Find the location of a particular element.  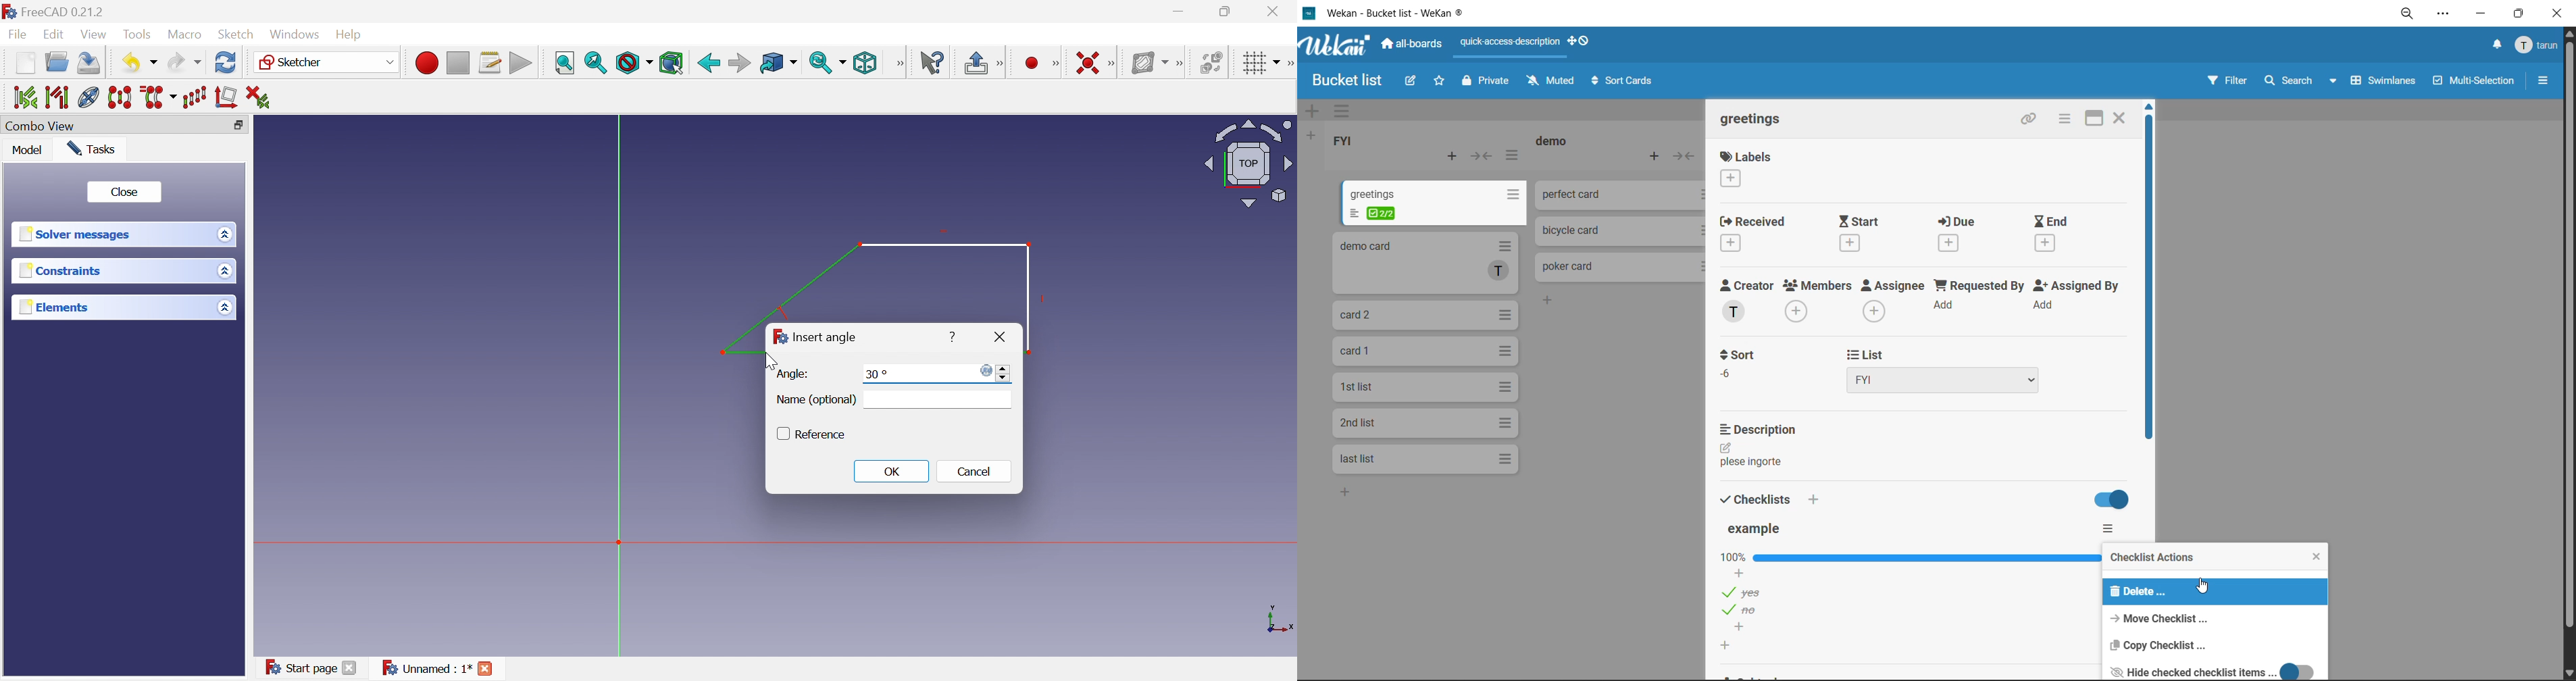

assignee is located at coordinates (1894, 301).